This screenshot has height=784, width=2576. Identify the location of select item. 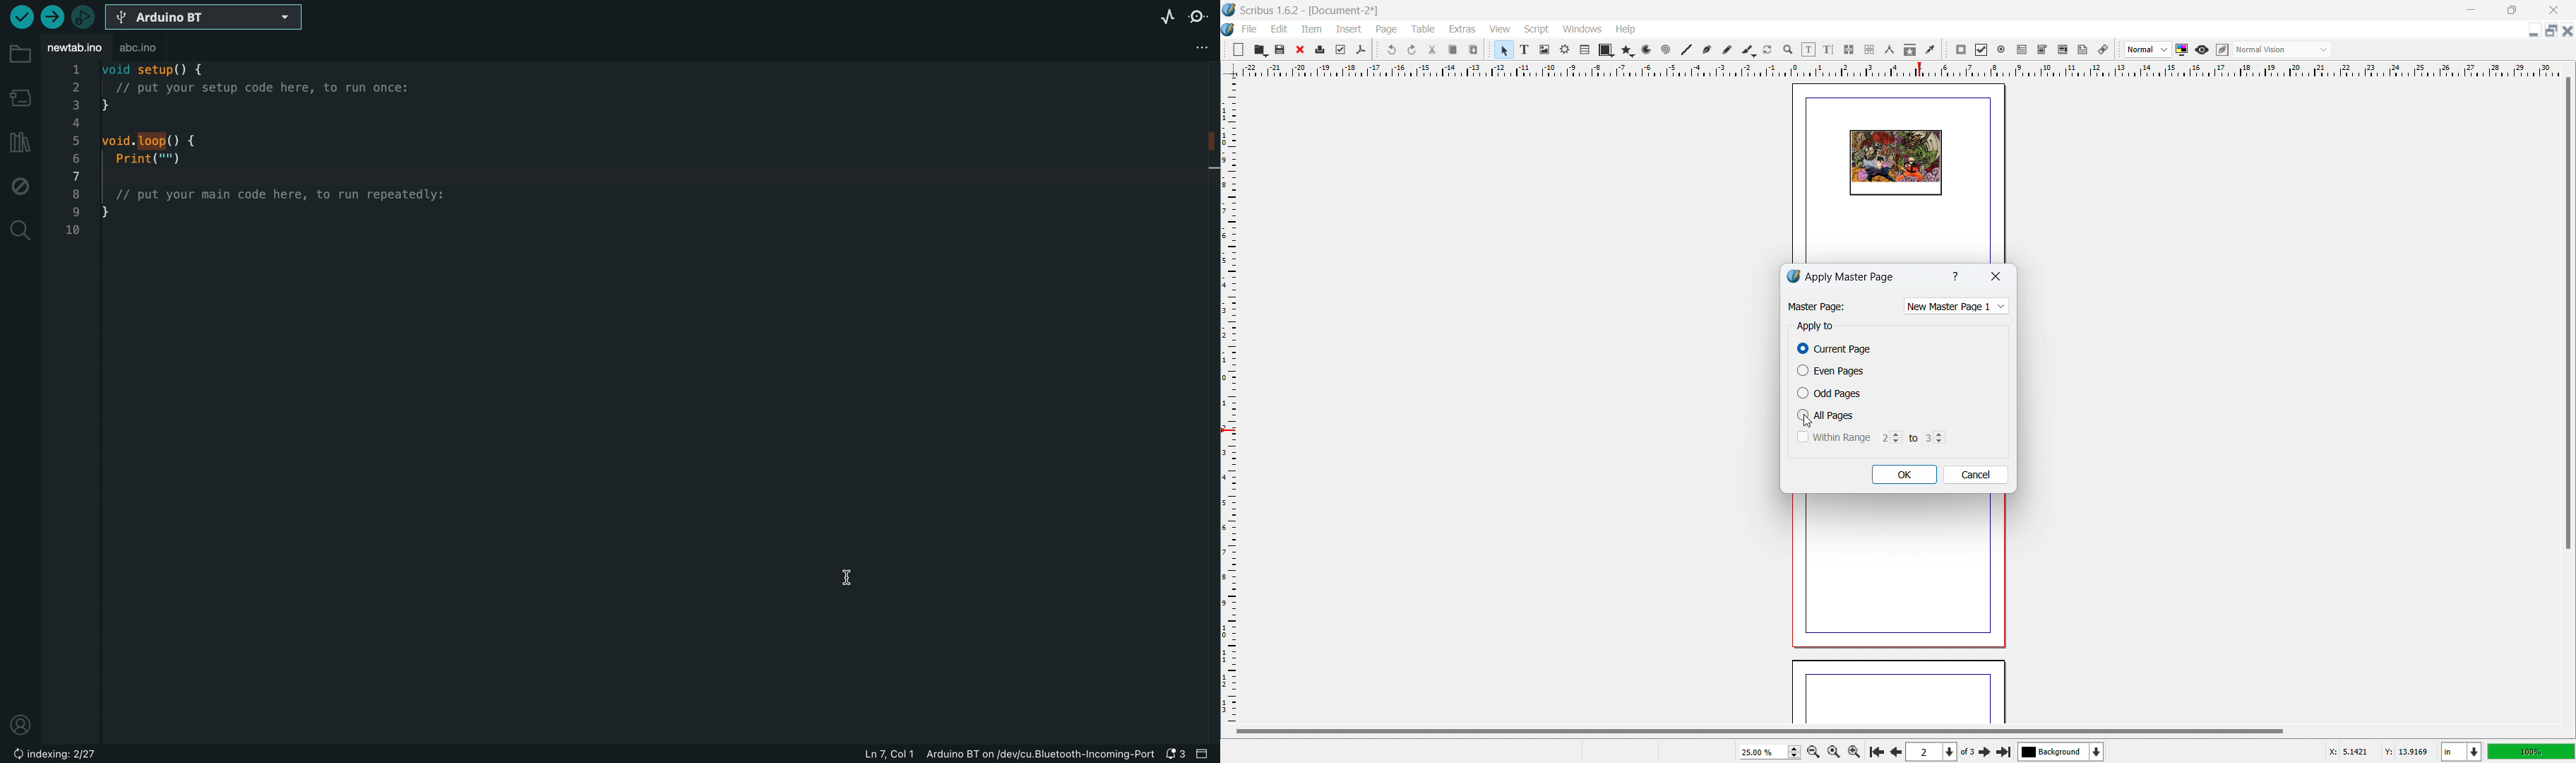
(1504, 50).